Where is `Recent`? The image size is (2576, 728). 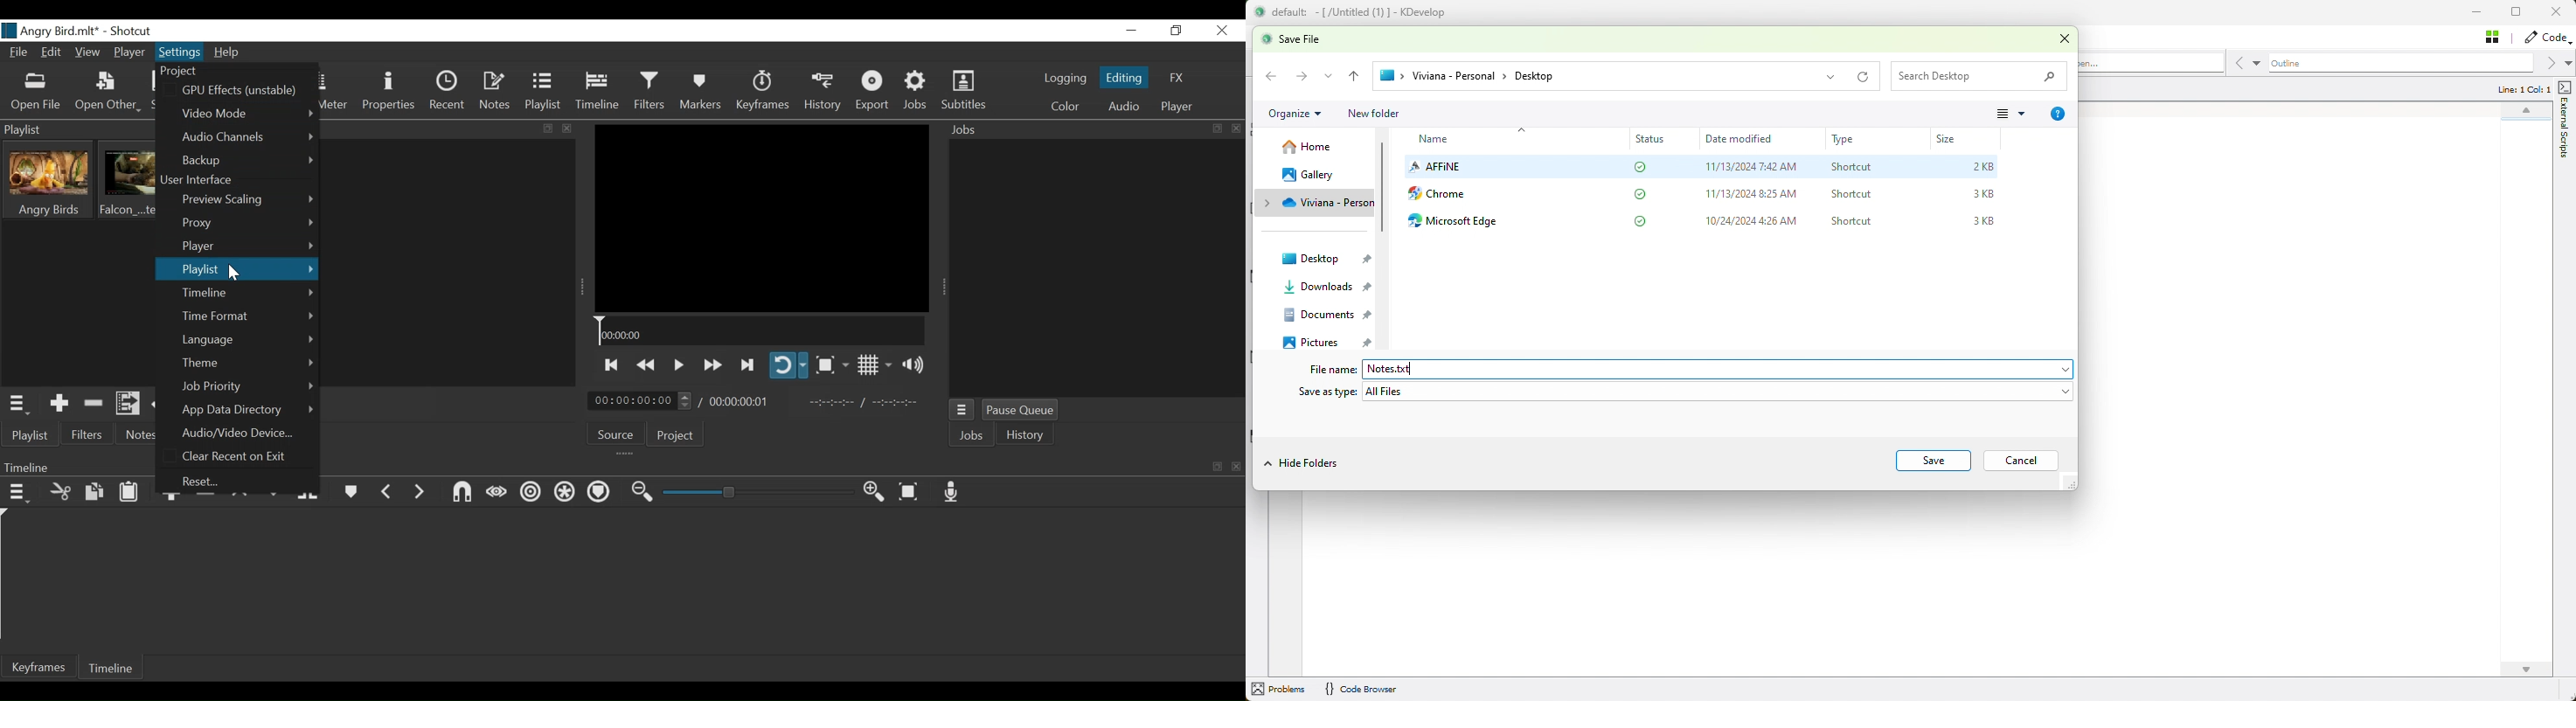
Recent is located at coordinates (447, 93).